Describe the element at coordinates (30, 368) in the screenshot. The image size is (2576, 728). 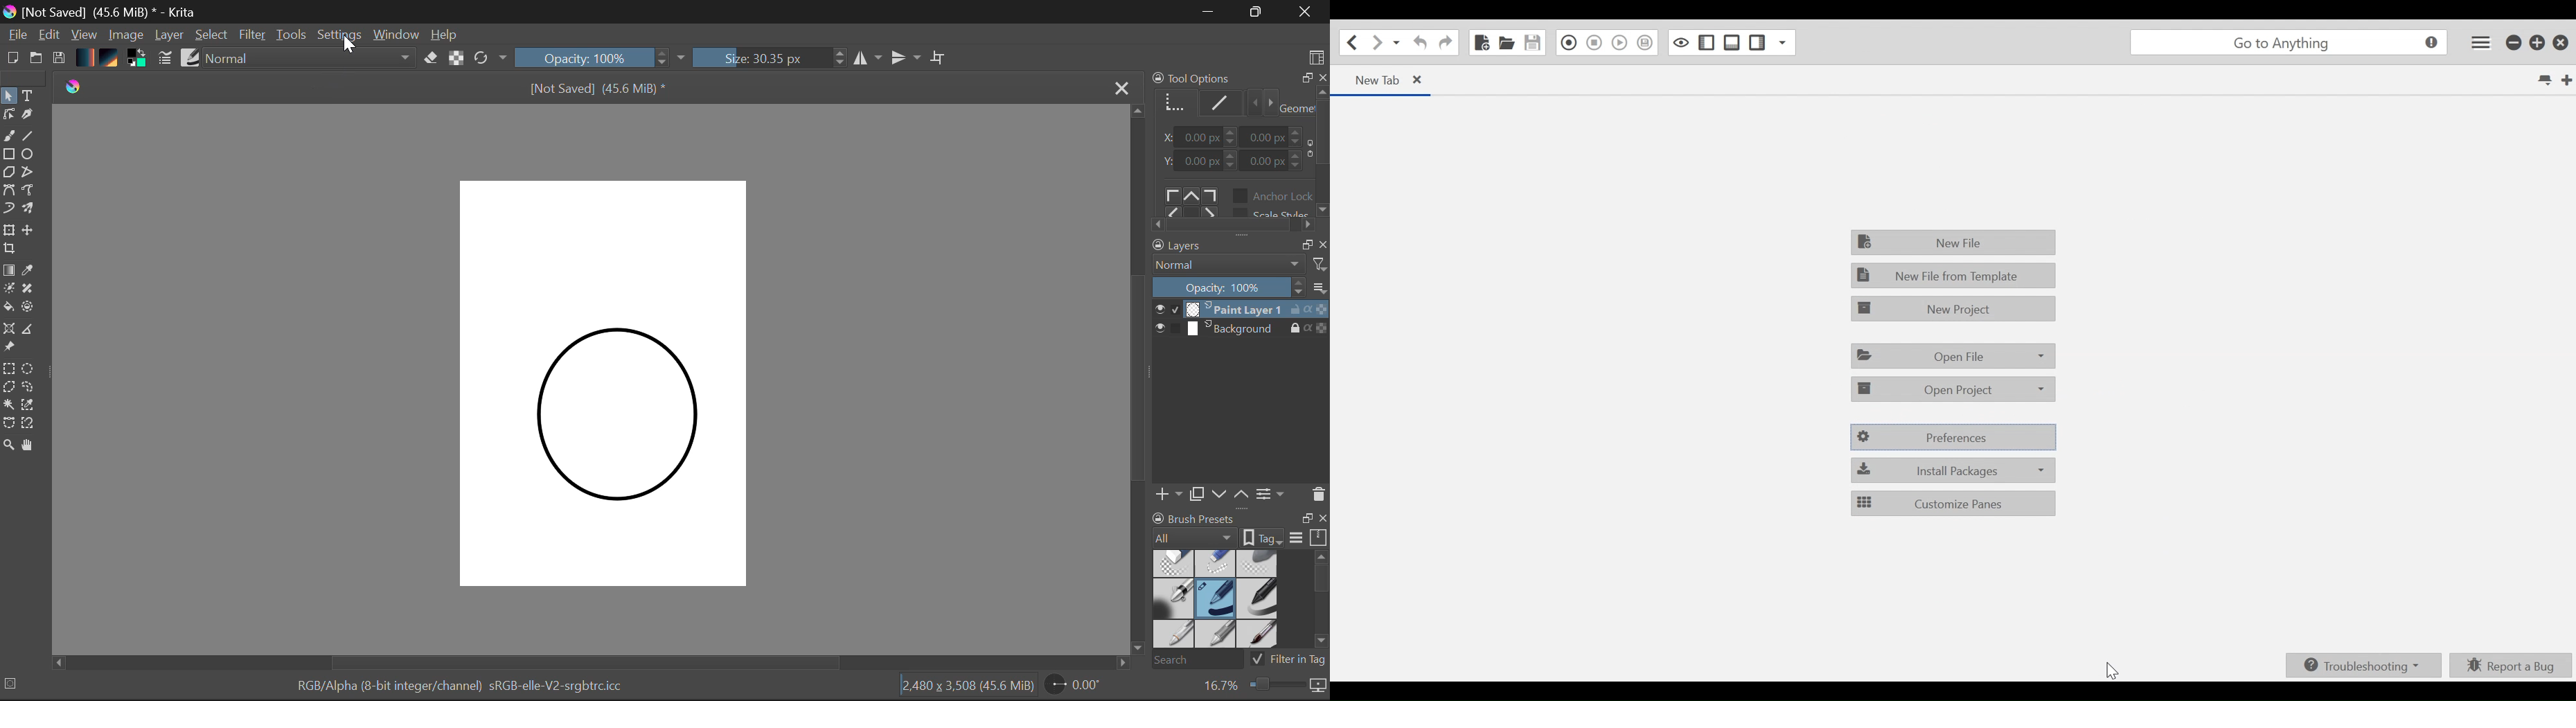
I see `Elipses Selection Tool` at that location.